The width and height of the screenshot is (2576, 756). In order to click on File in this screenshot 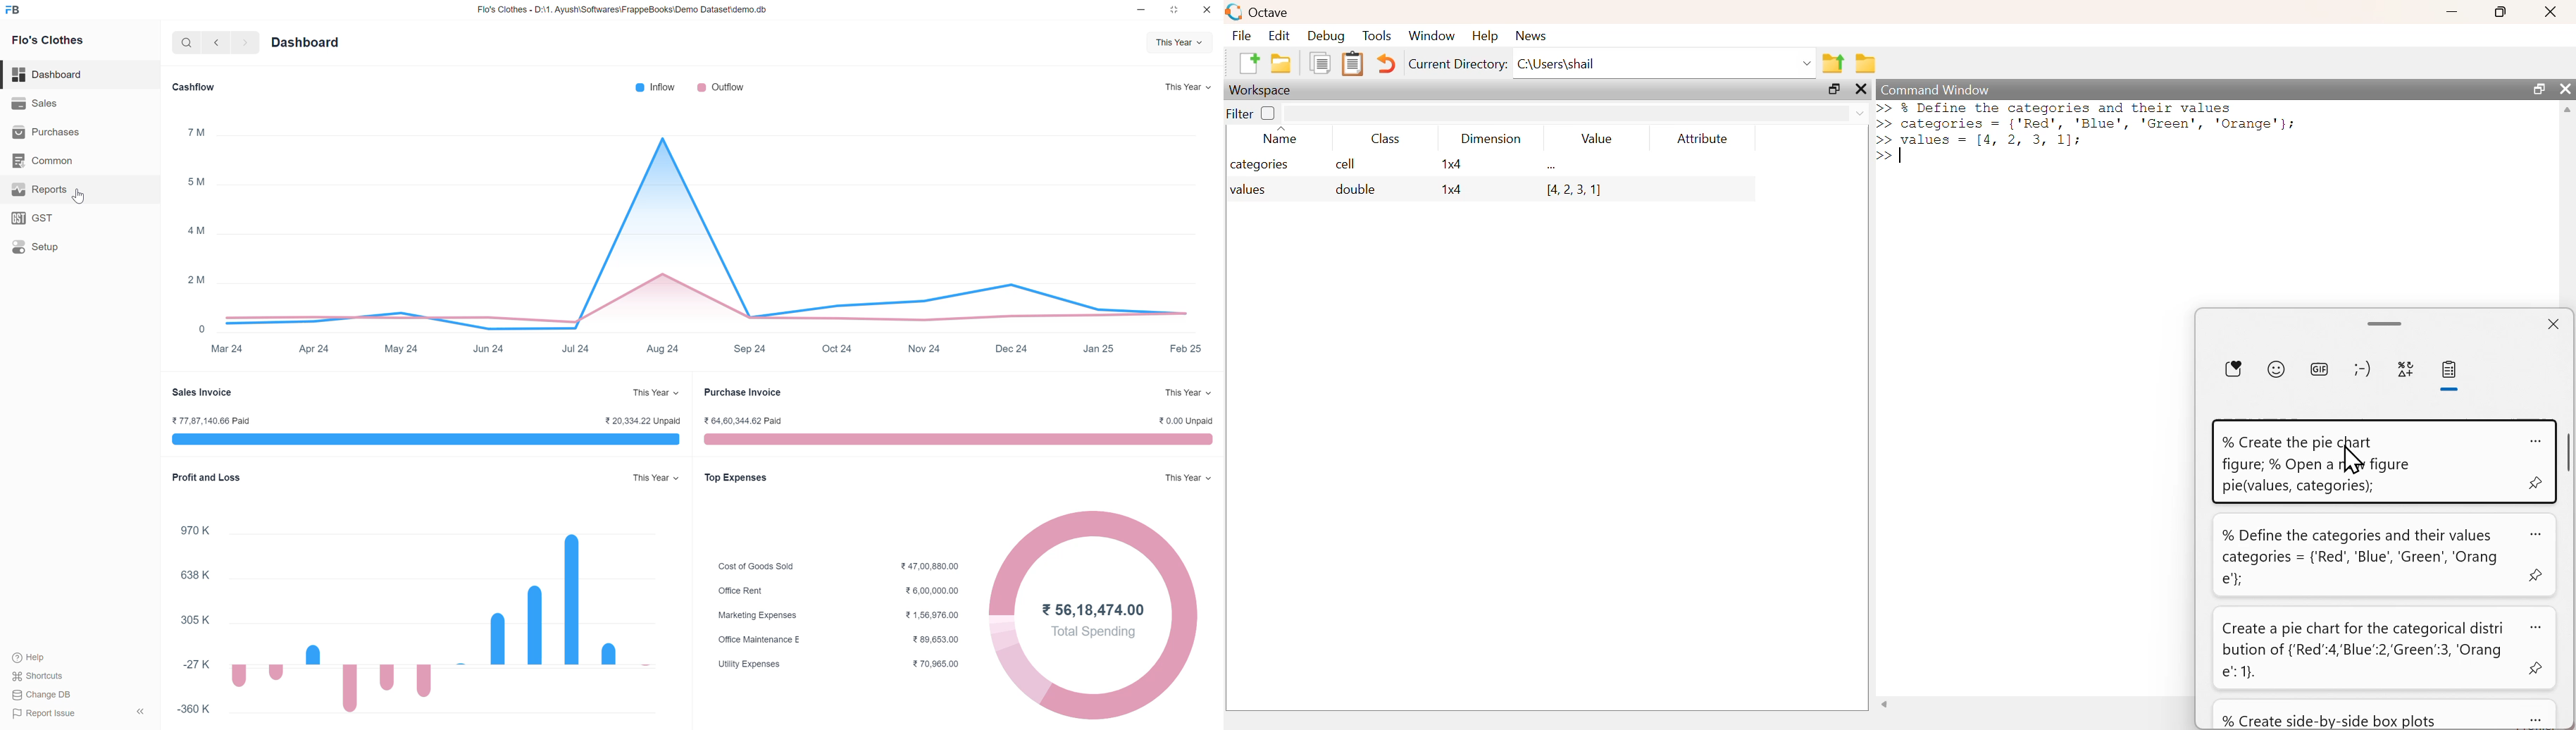, I will do `click(1241, 35)`.